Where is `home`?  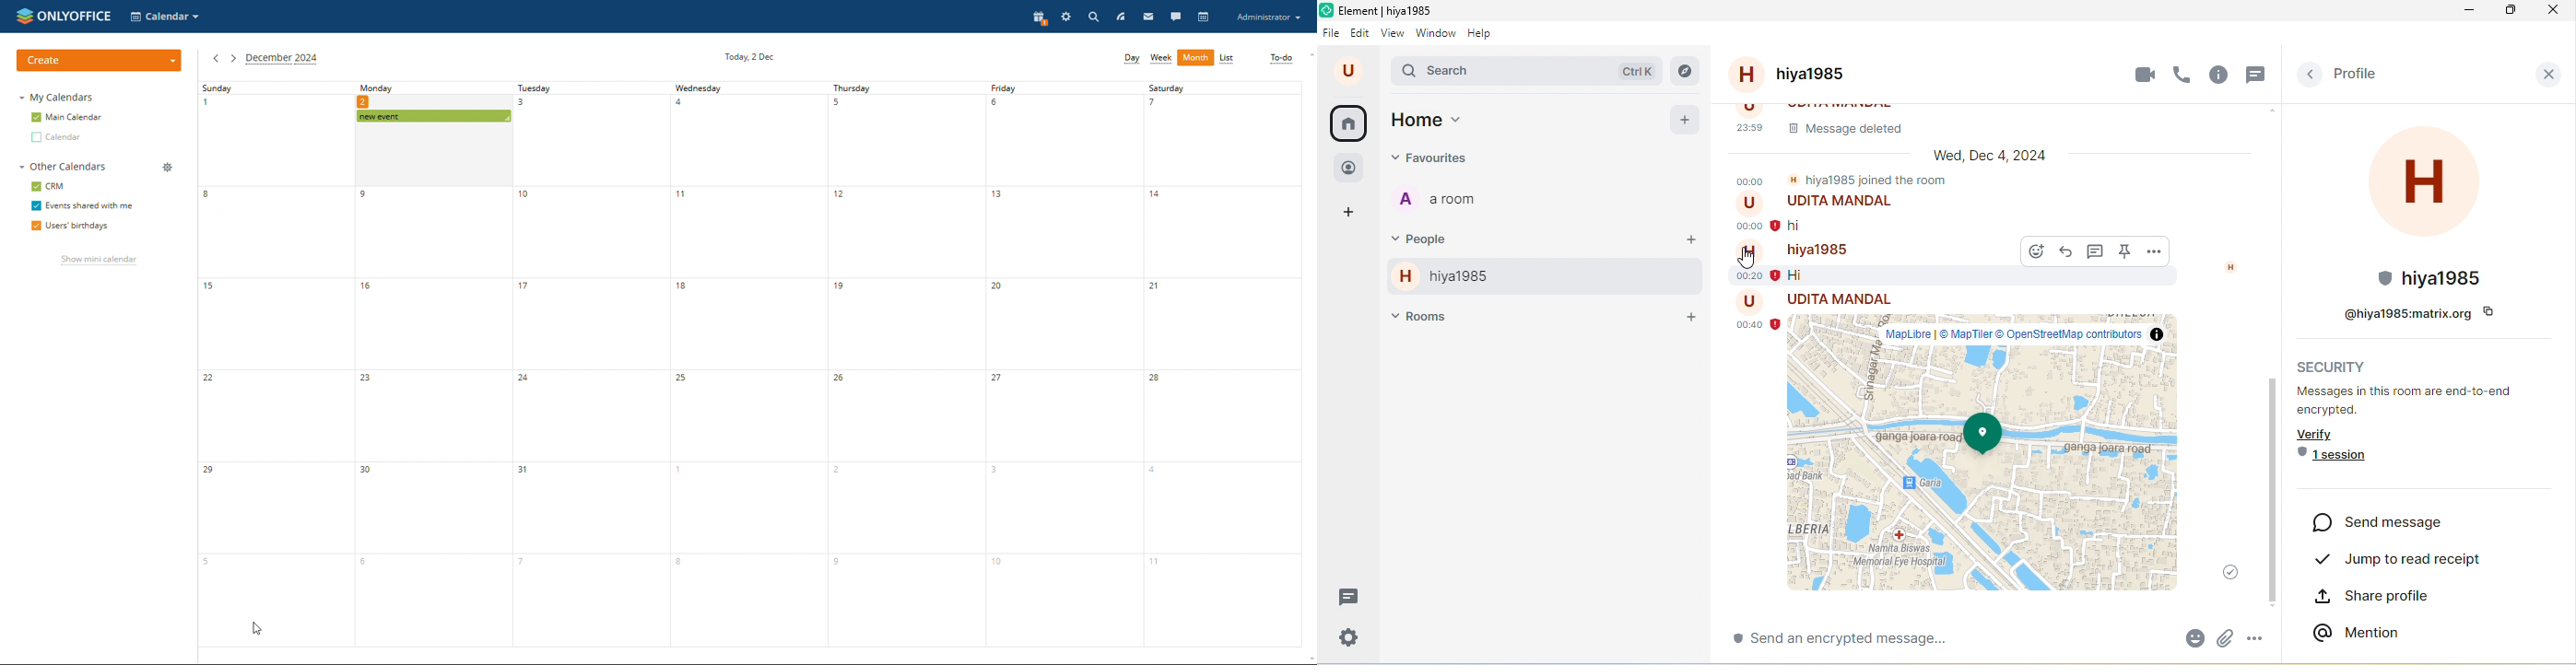 home is located at coordinates (1350, 123).